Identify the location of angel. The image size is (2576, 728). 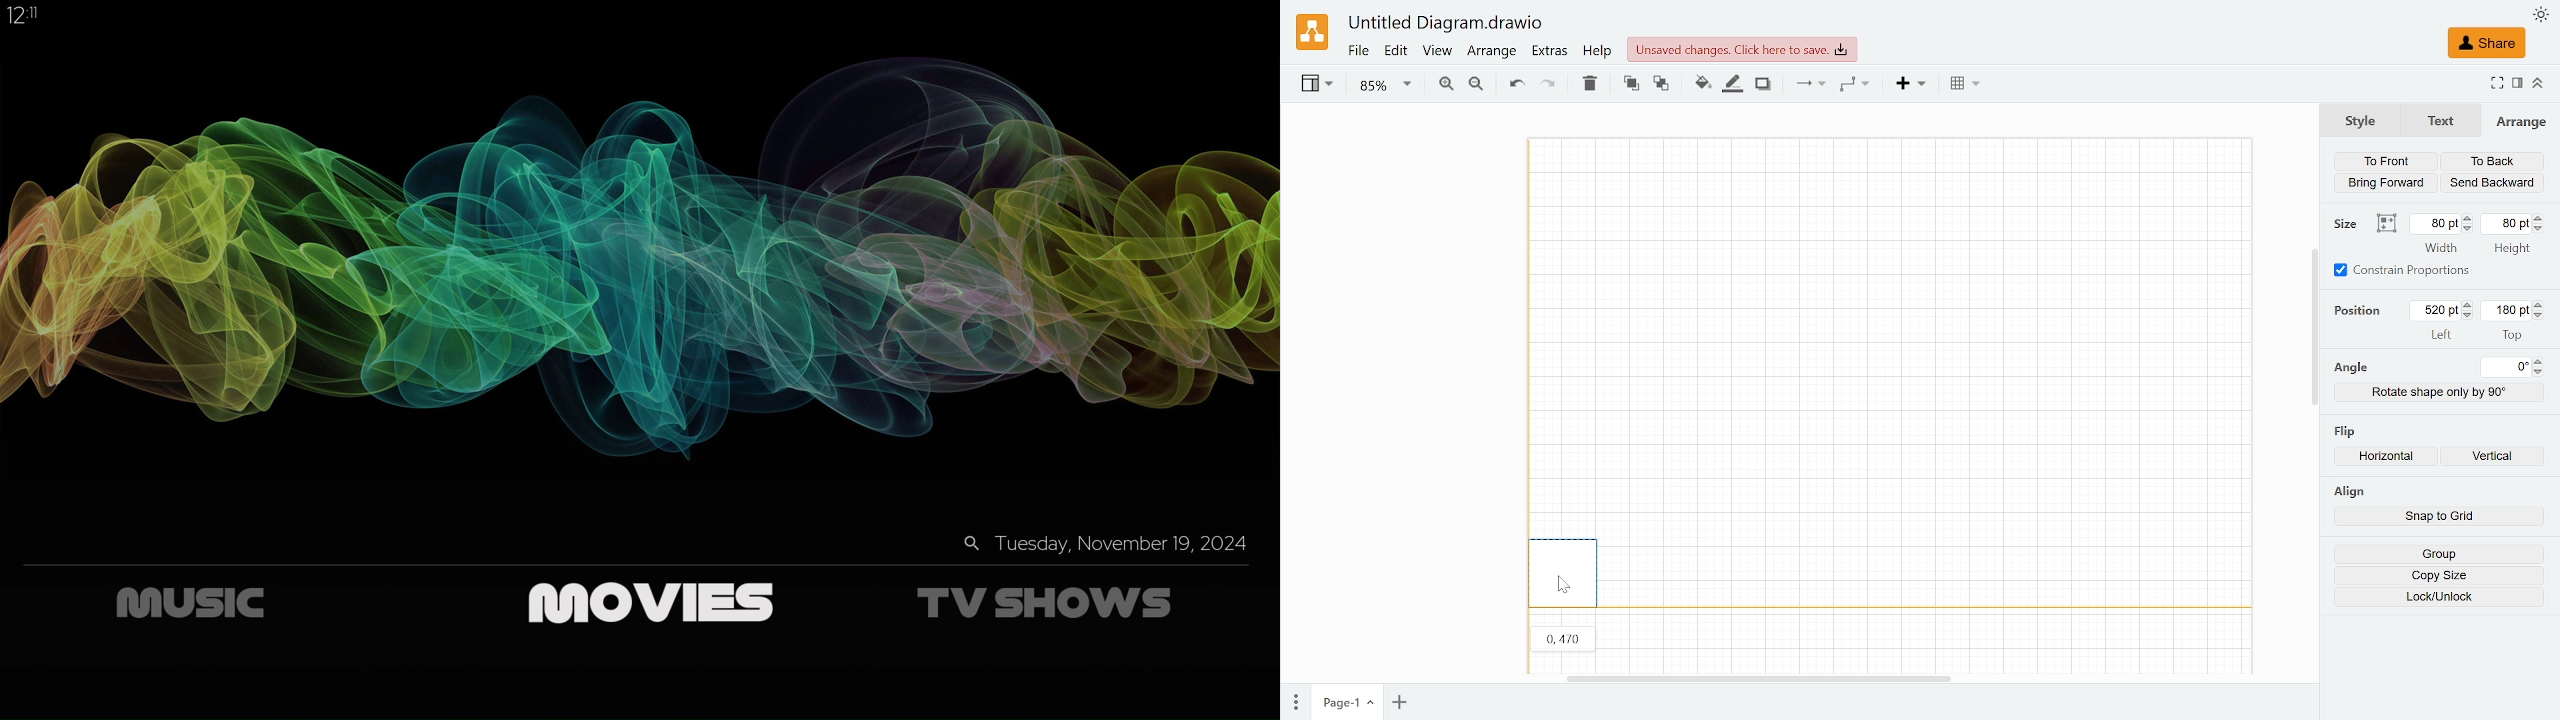
(2350, 368).